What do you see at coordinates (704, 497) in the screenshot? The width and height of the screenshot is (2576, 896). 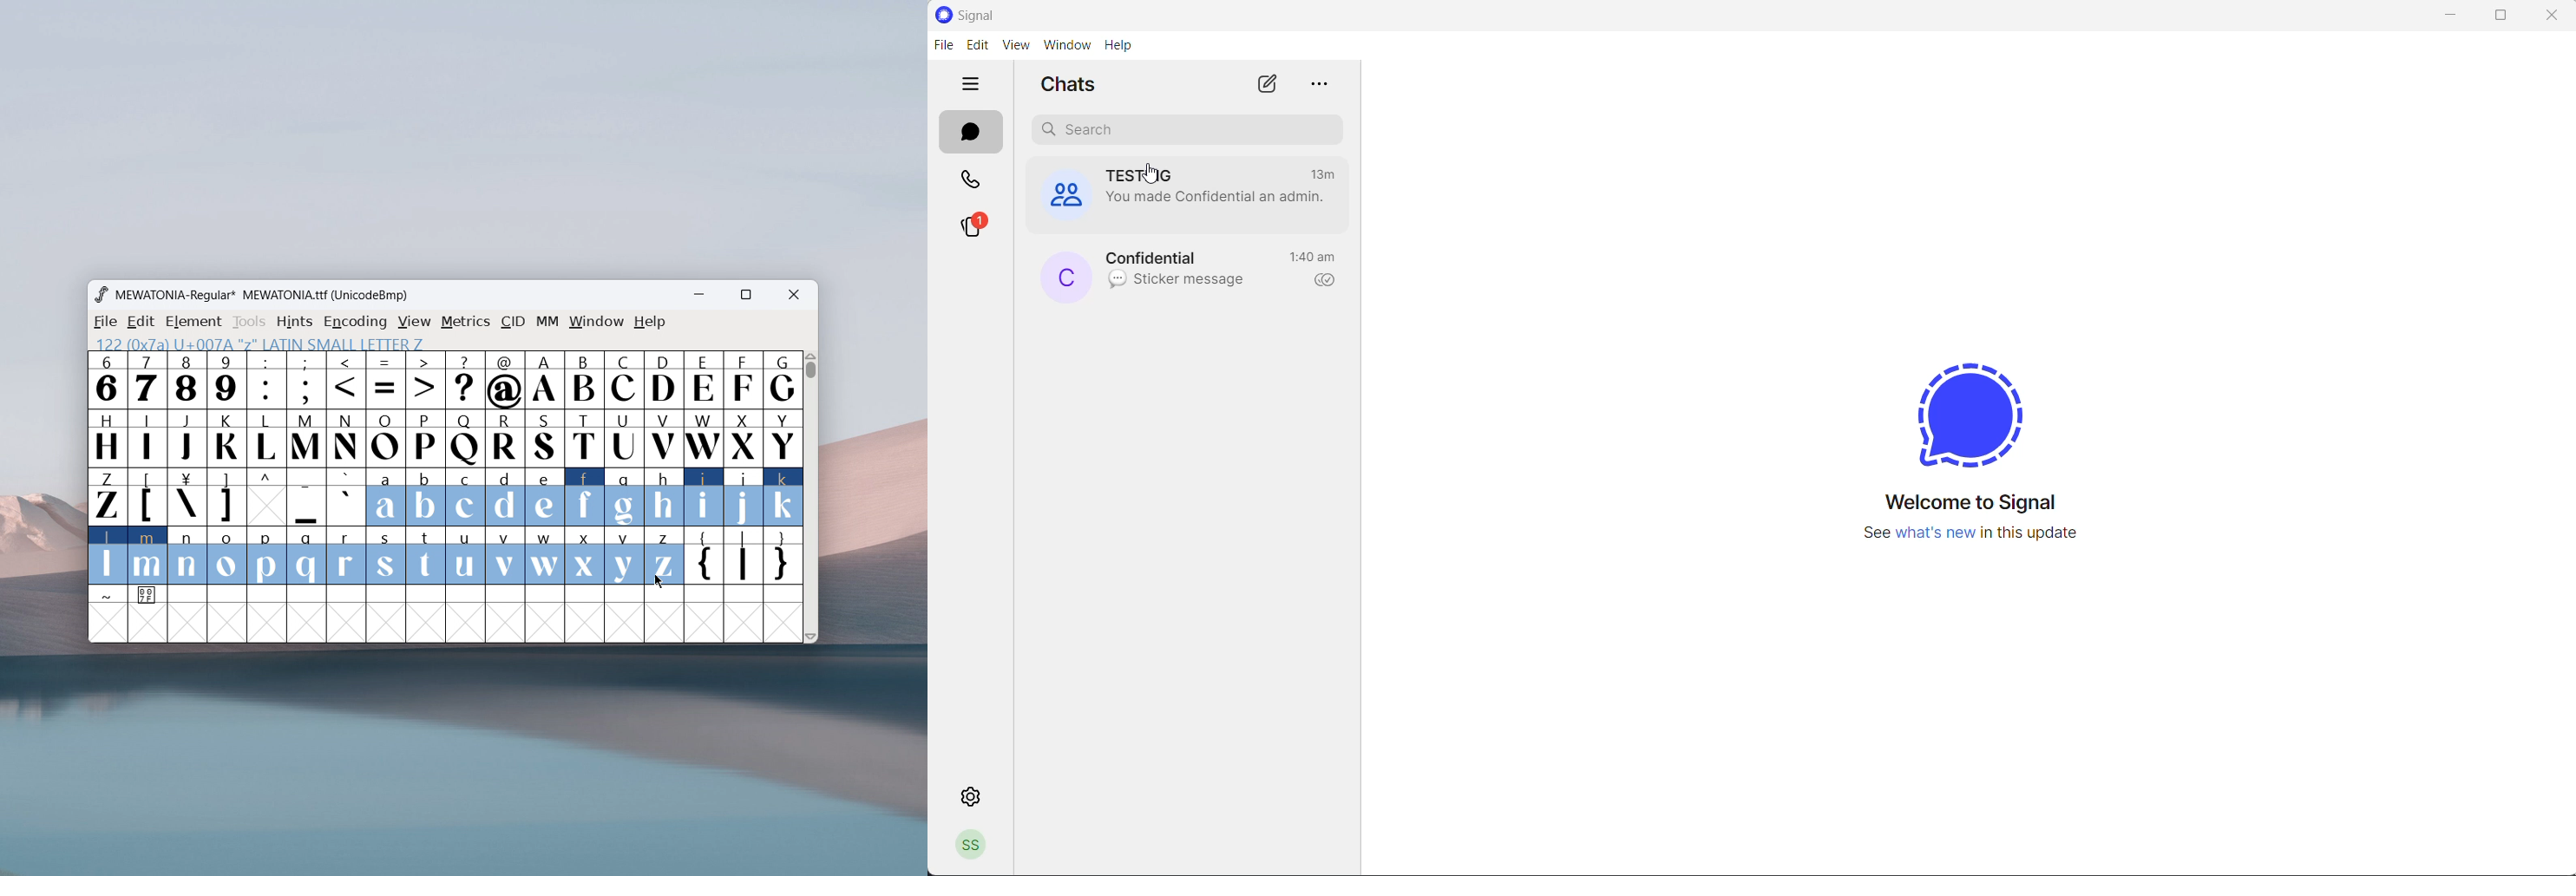 I see `i` at bounding box center [704, 497].